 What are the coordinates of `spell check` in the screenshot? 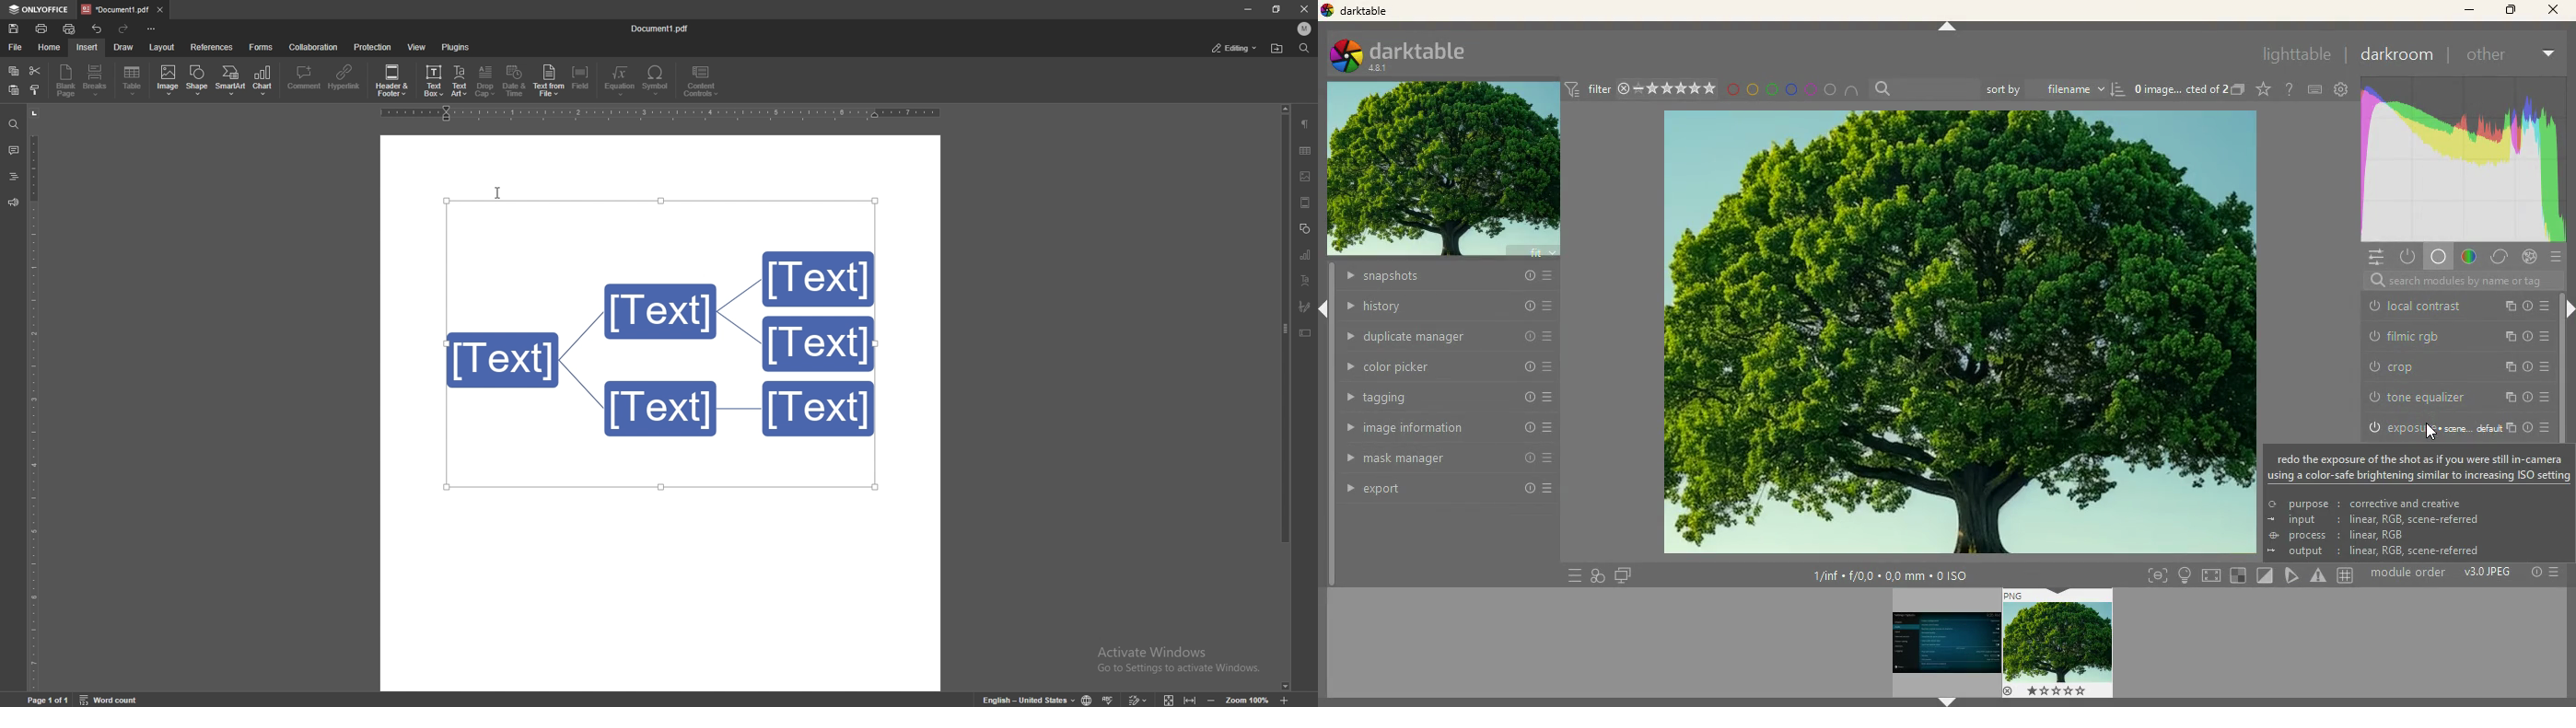 It's located at (1109, 699).